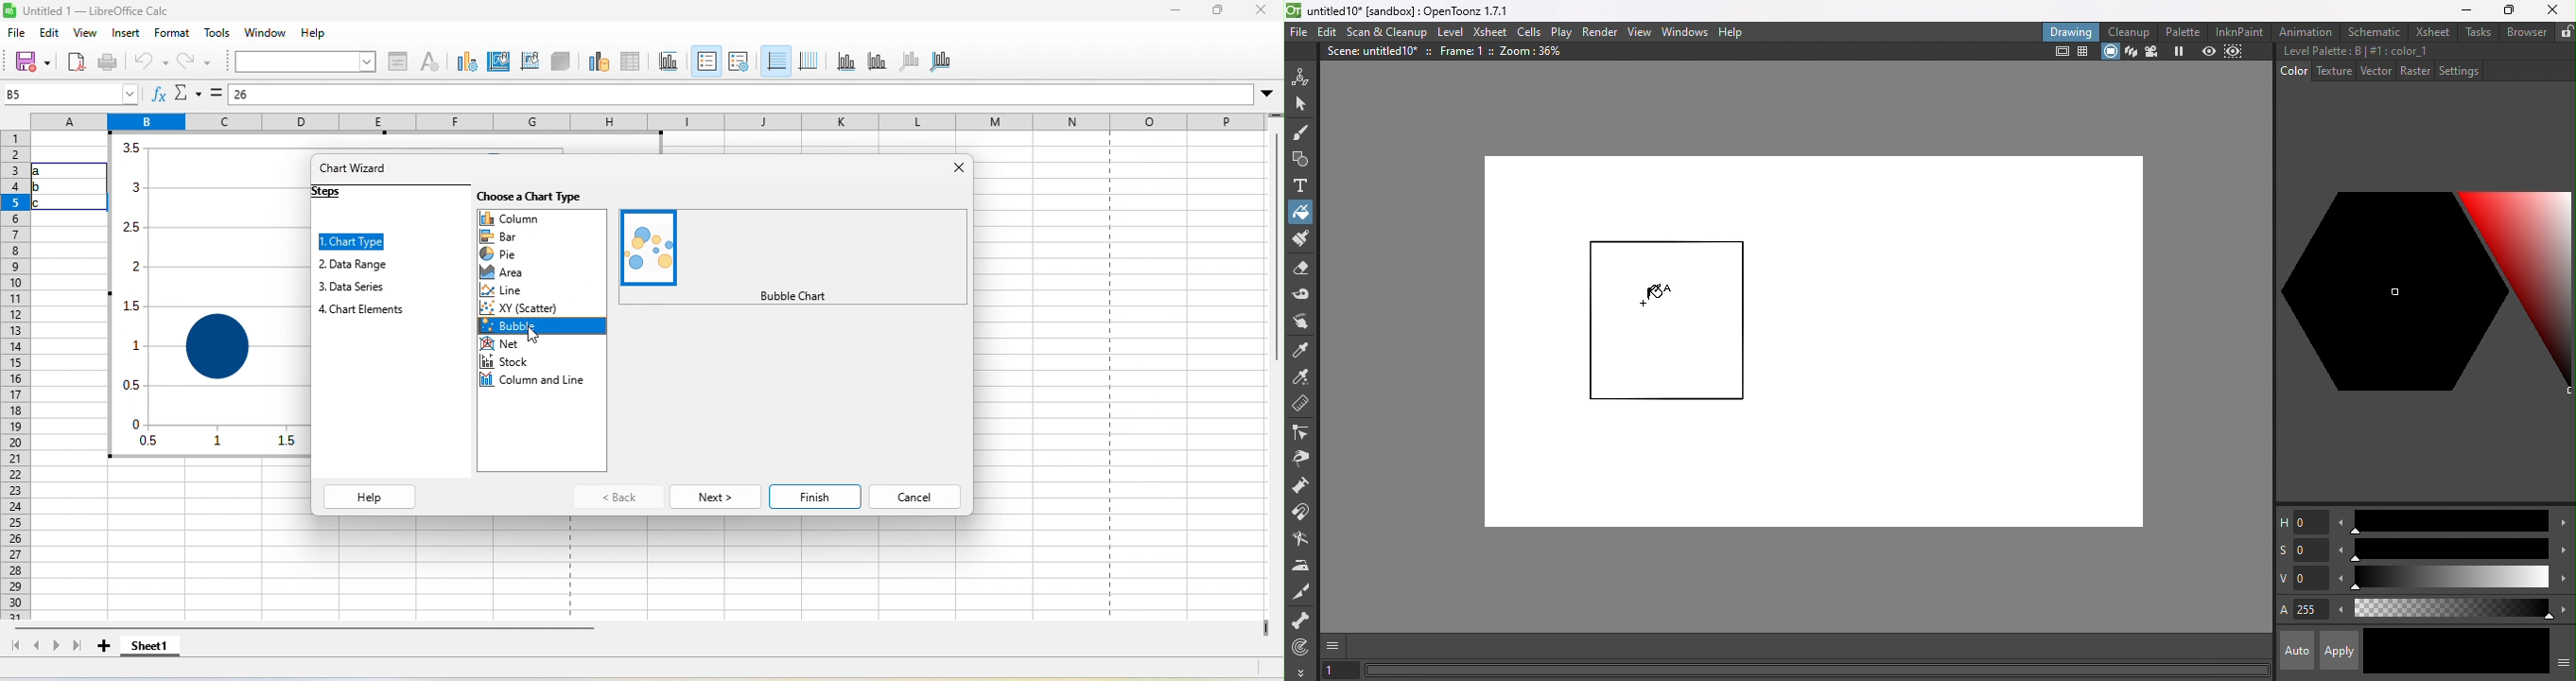  Describe the element at coordinates (465, 60) in the screenshot. I see `change chart type` at that location.